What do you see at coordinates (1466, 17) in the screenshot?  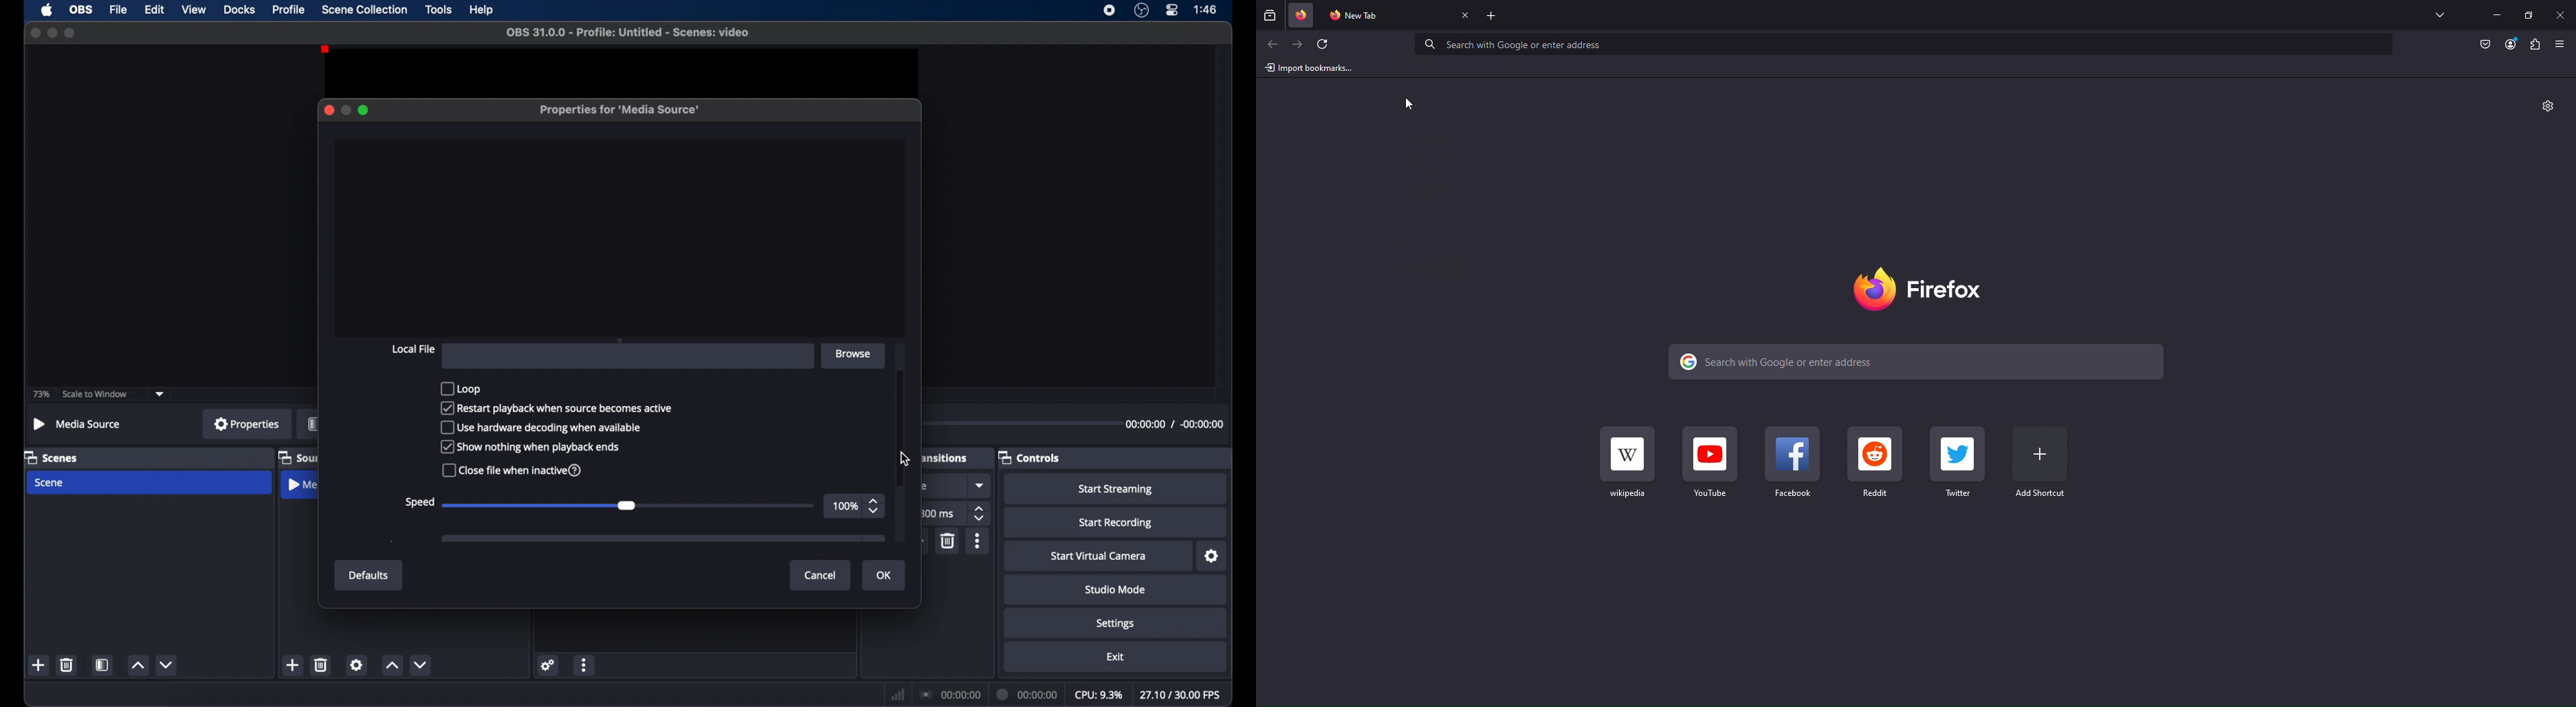 I see `close tab` at bounding box center [1466, 17].